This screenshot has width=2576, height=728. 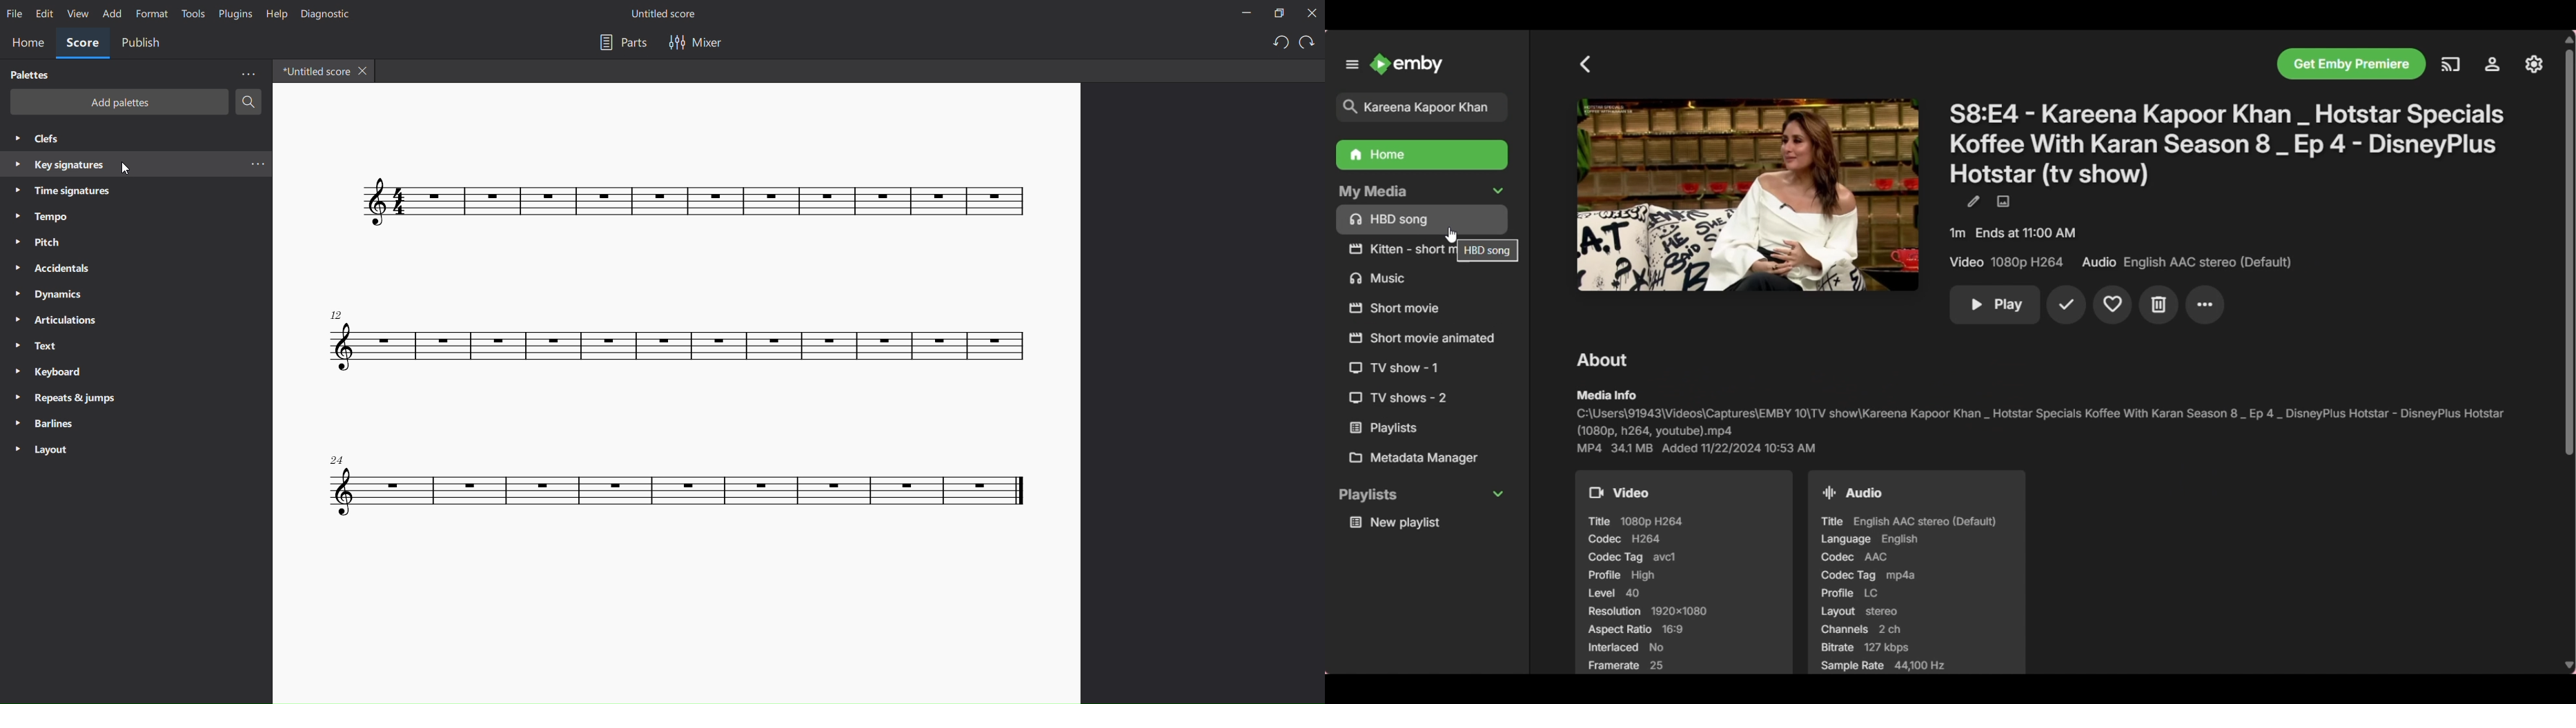 What do you see at coordinates (111, 12) in the screenshot?
I see `add` at bounding box center [111, 12].